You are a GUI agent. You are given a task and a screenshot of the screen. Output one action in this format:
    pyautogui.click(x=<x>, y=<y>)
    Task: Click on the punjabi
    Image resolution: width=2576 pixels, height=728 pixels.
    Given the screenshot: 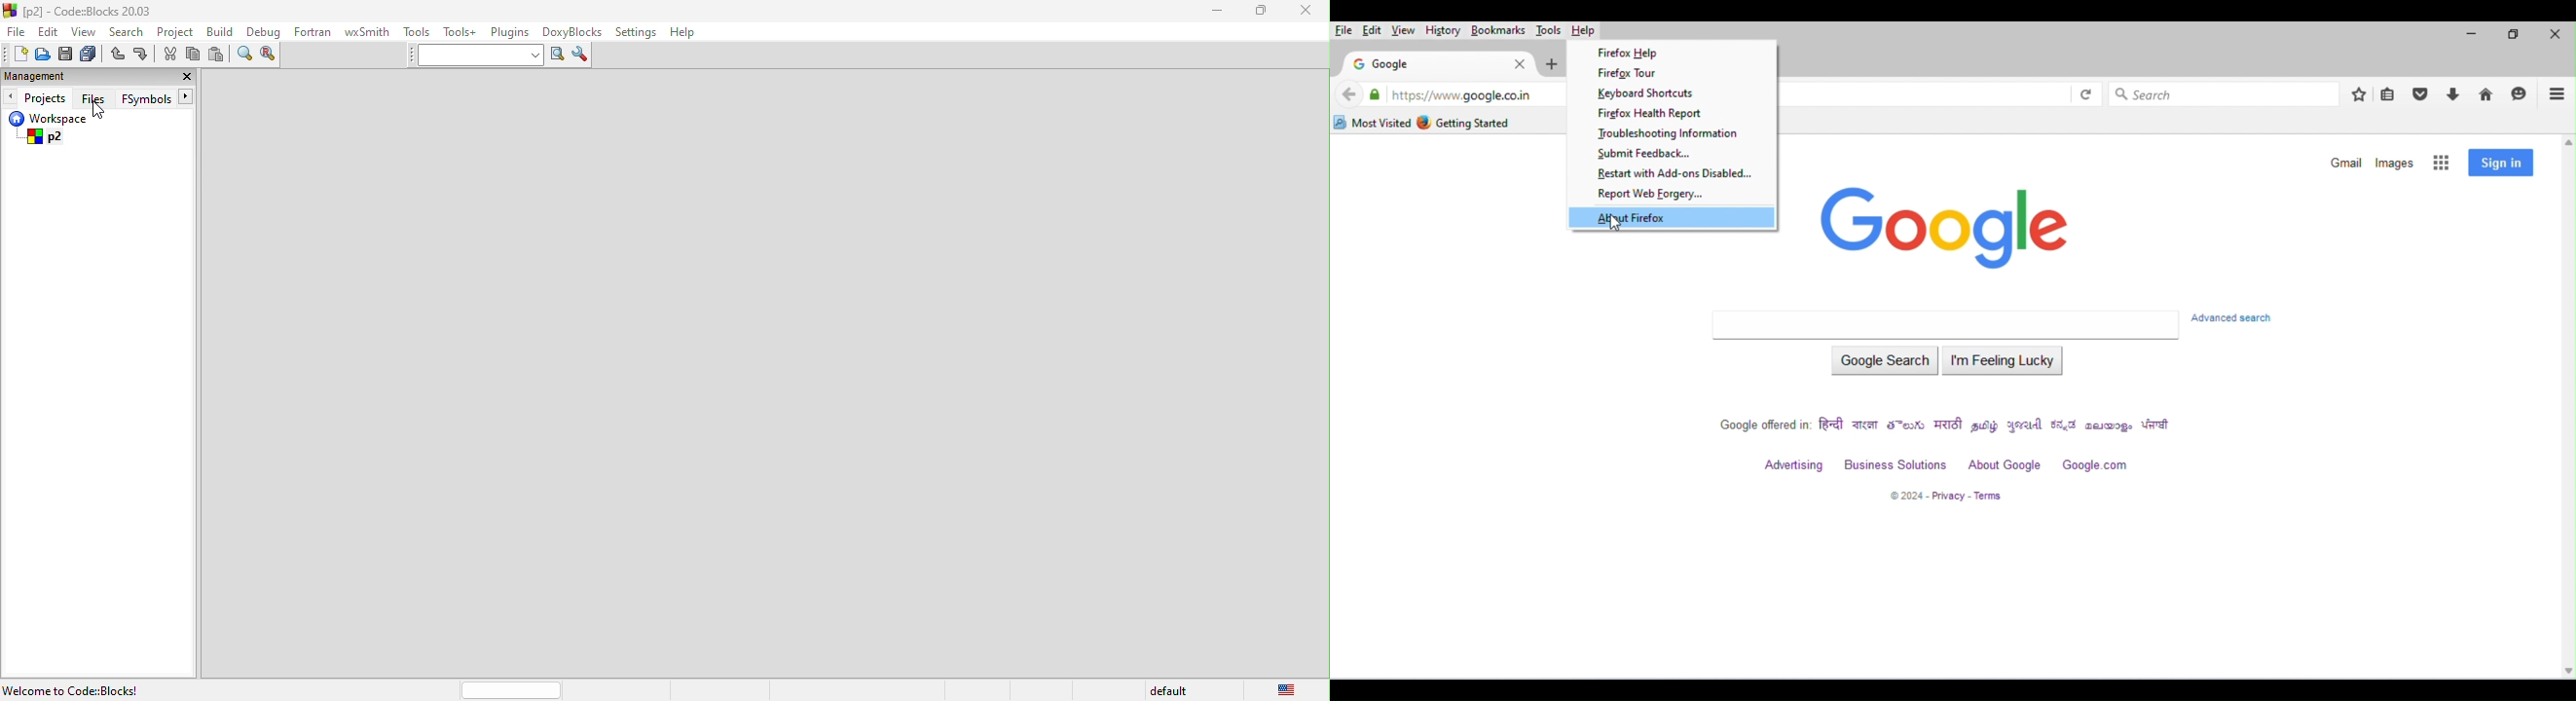 What is the action you would take?
    pyautogui.click(x=2157, y=426)
    